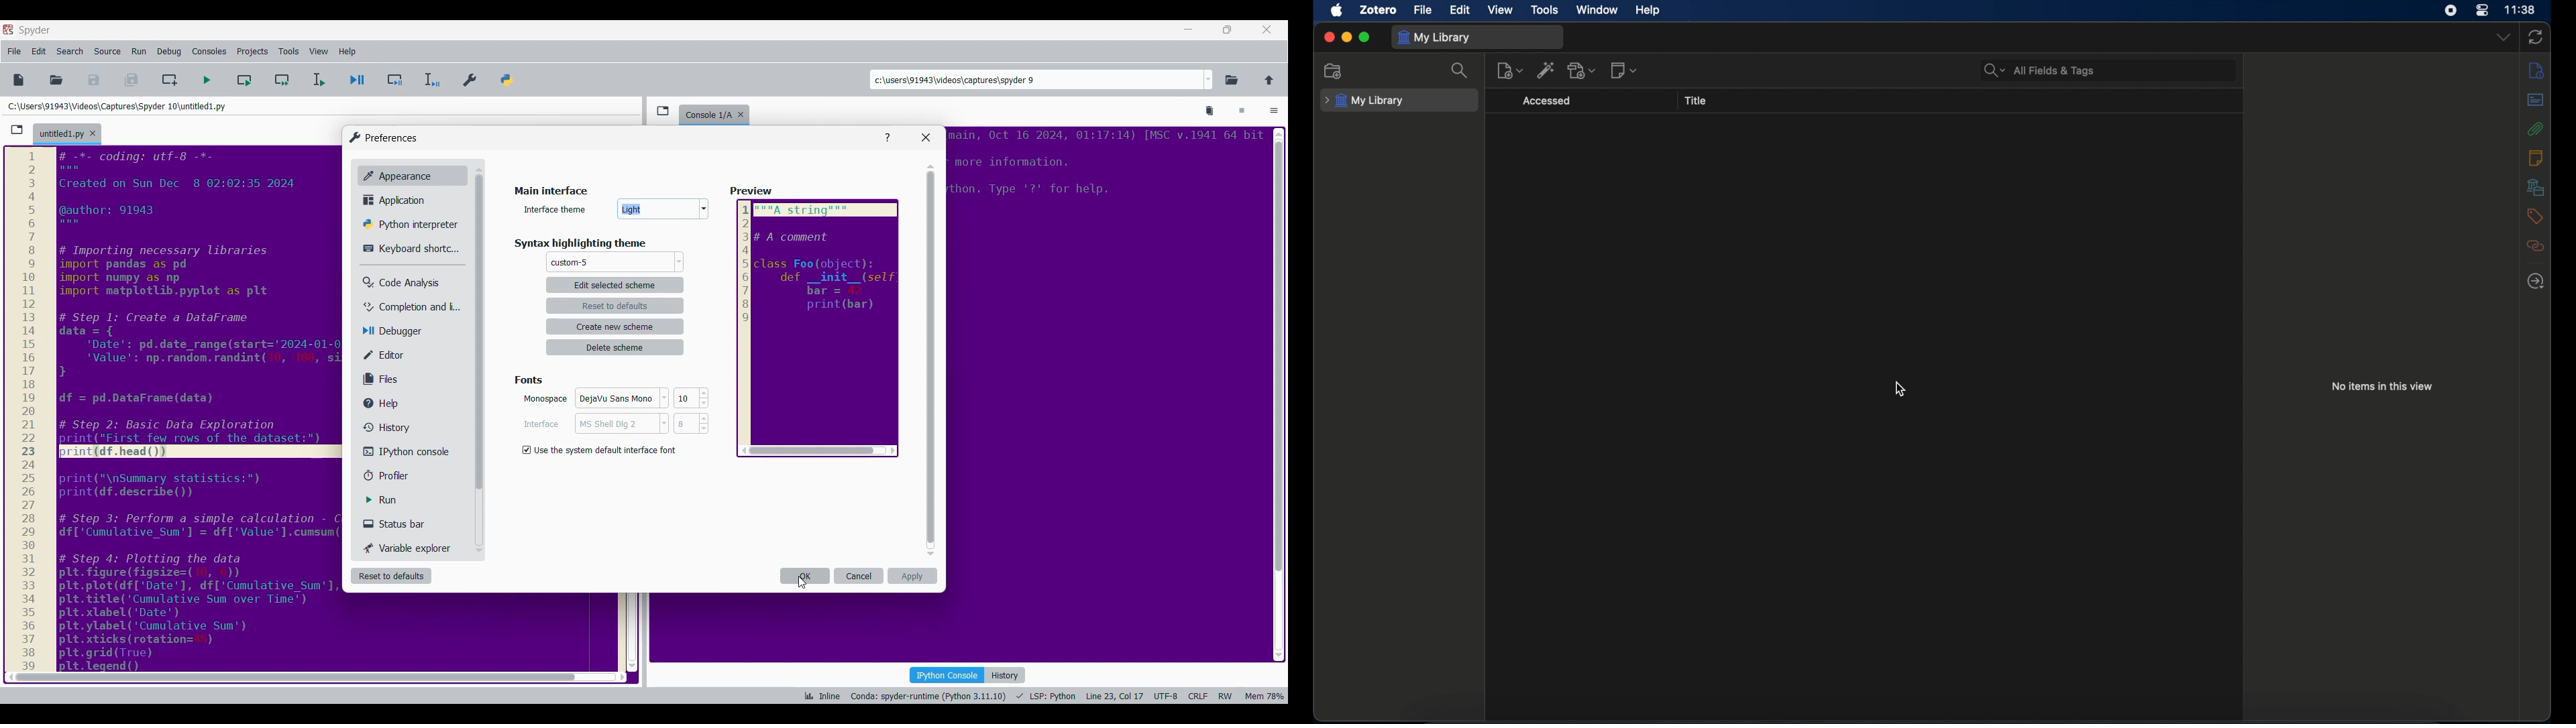 This screenshot has width=2576, height=728. What do you see at coordinates (394, 174) in the screenshot?
I see `Appearance, current selection highlighted` at bounding box center [394, 174].